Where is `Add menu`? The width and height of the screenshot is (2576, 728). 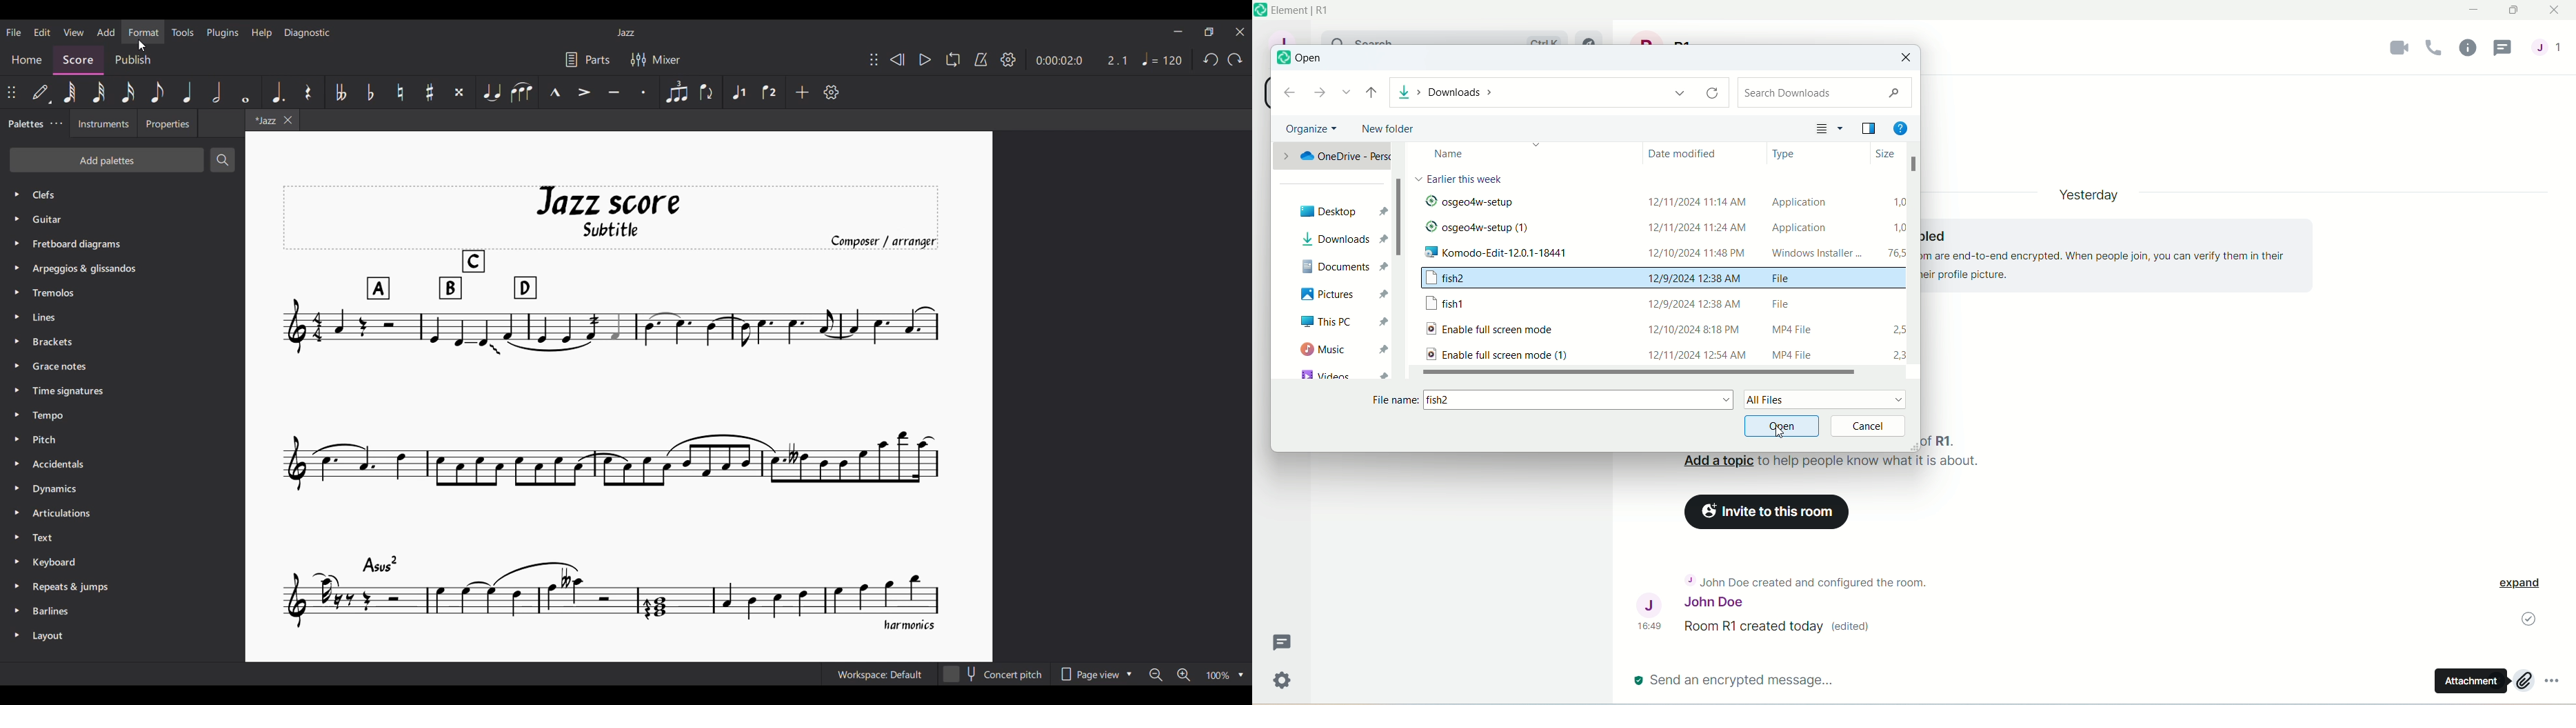
Add menu is located at coordinates (106, 32).